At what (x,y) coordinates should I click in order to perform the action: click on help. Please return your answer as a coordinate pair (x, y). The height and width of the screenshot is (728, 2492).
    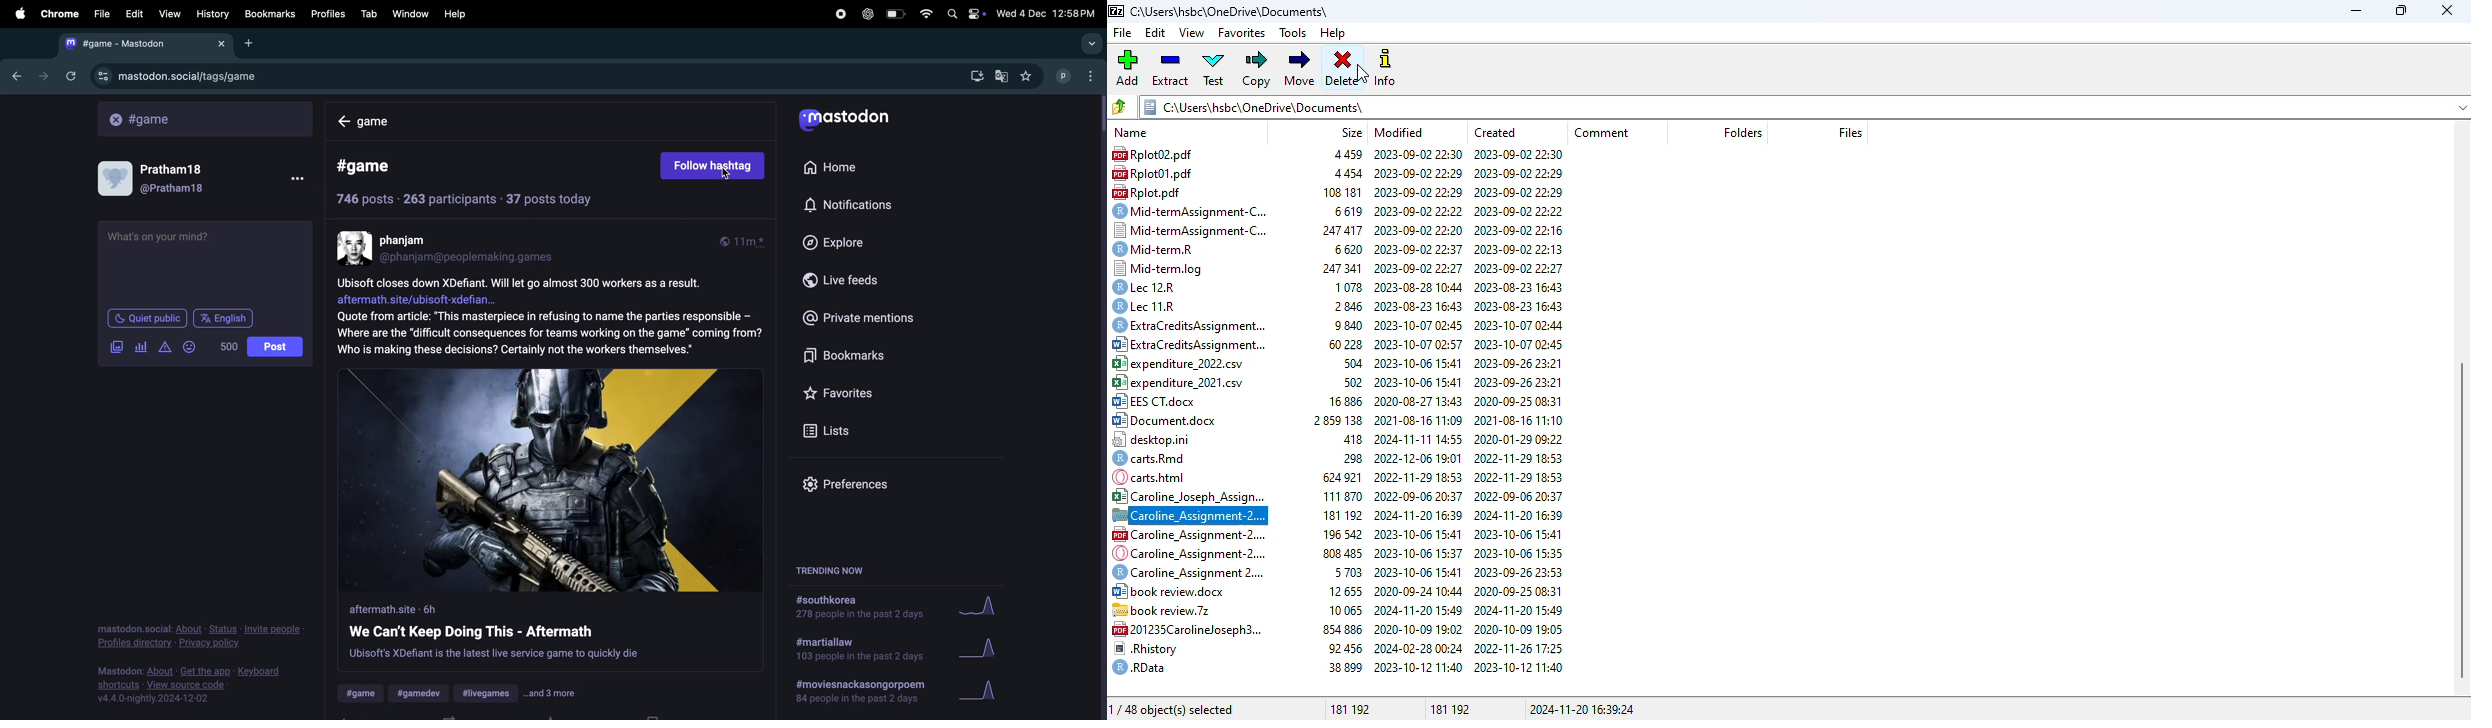
    Looking at the image, I should click on (454, 14).